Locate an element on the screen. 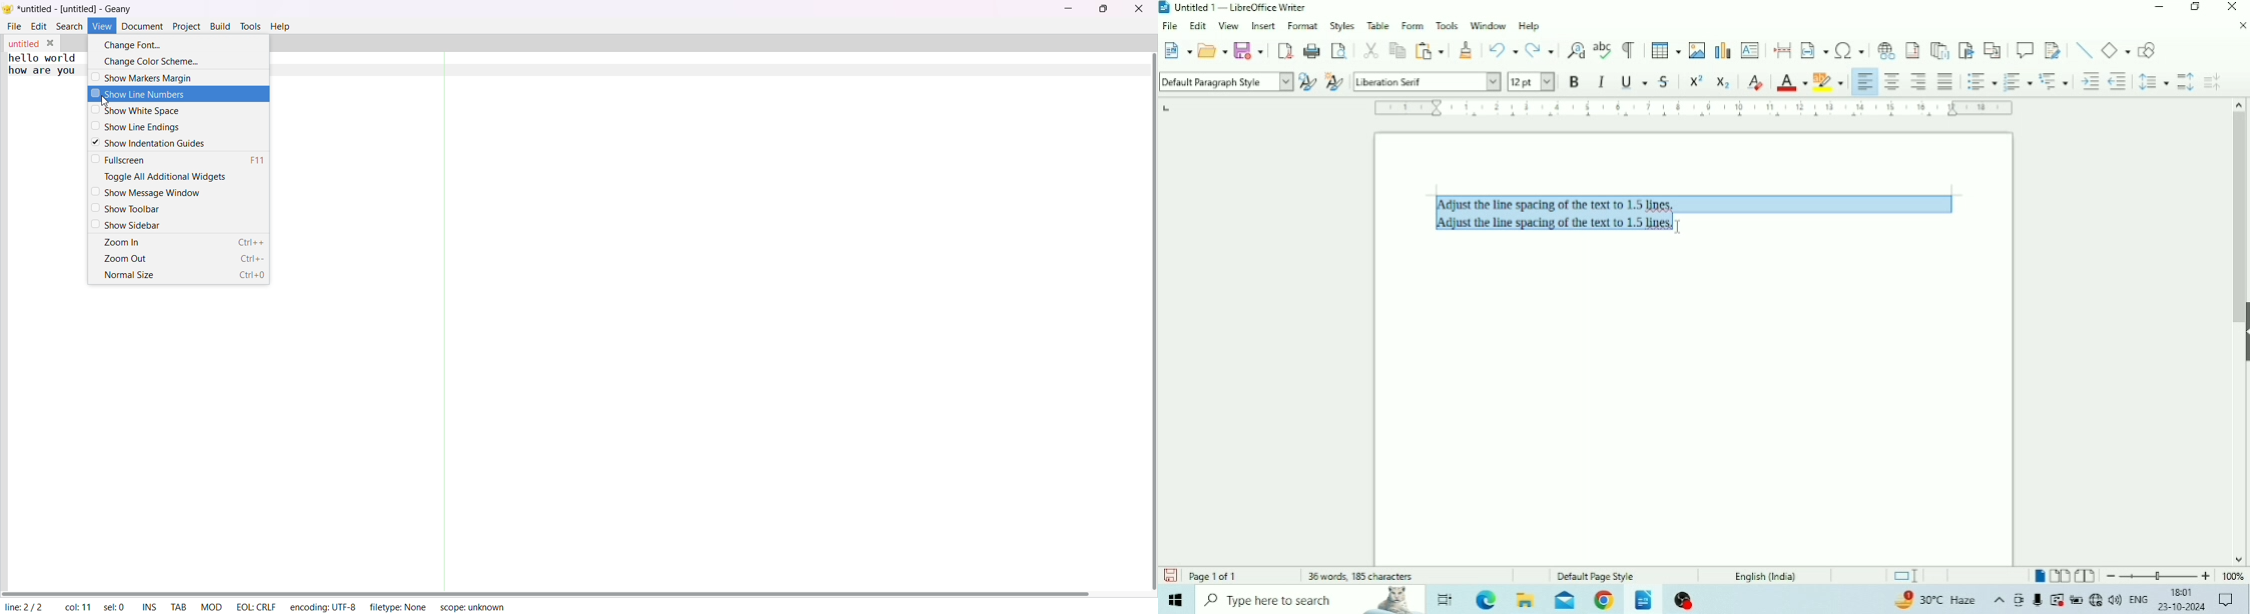 This screenshot has height=616, width=2268. Cut is located at coordinates (1370, 50).